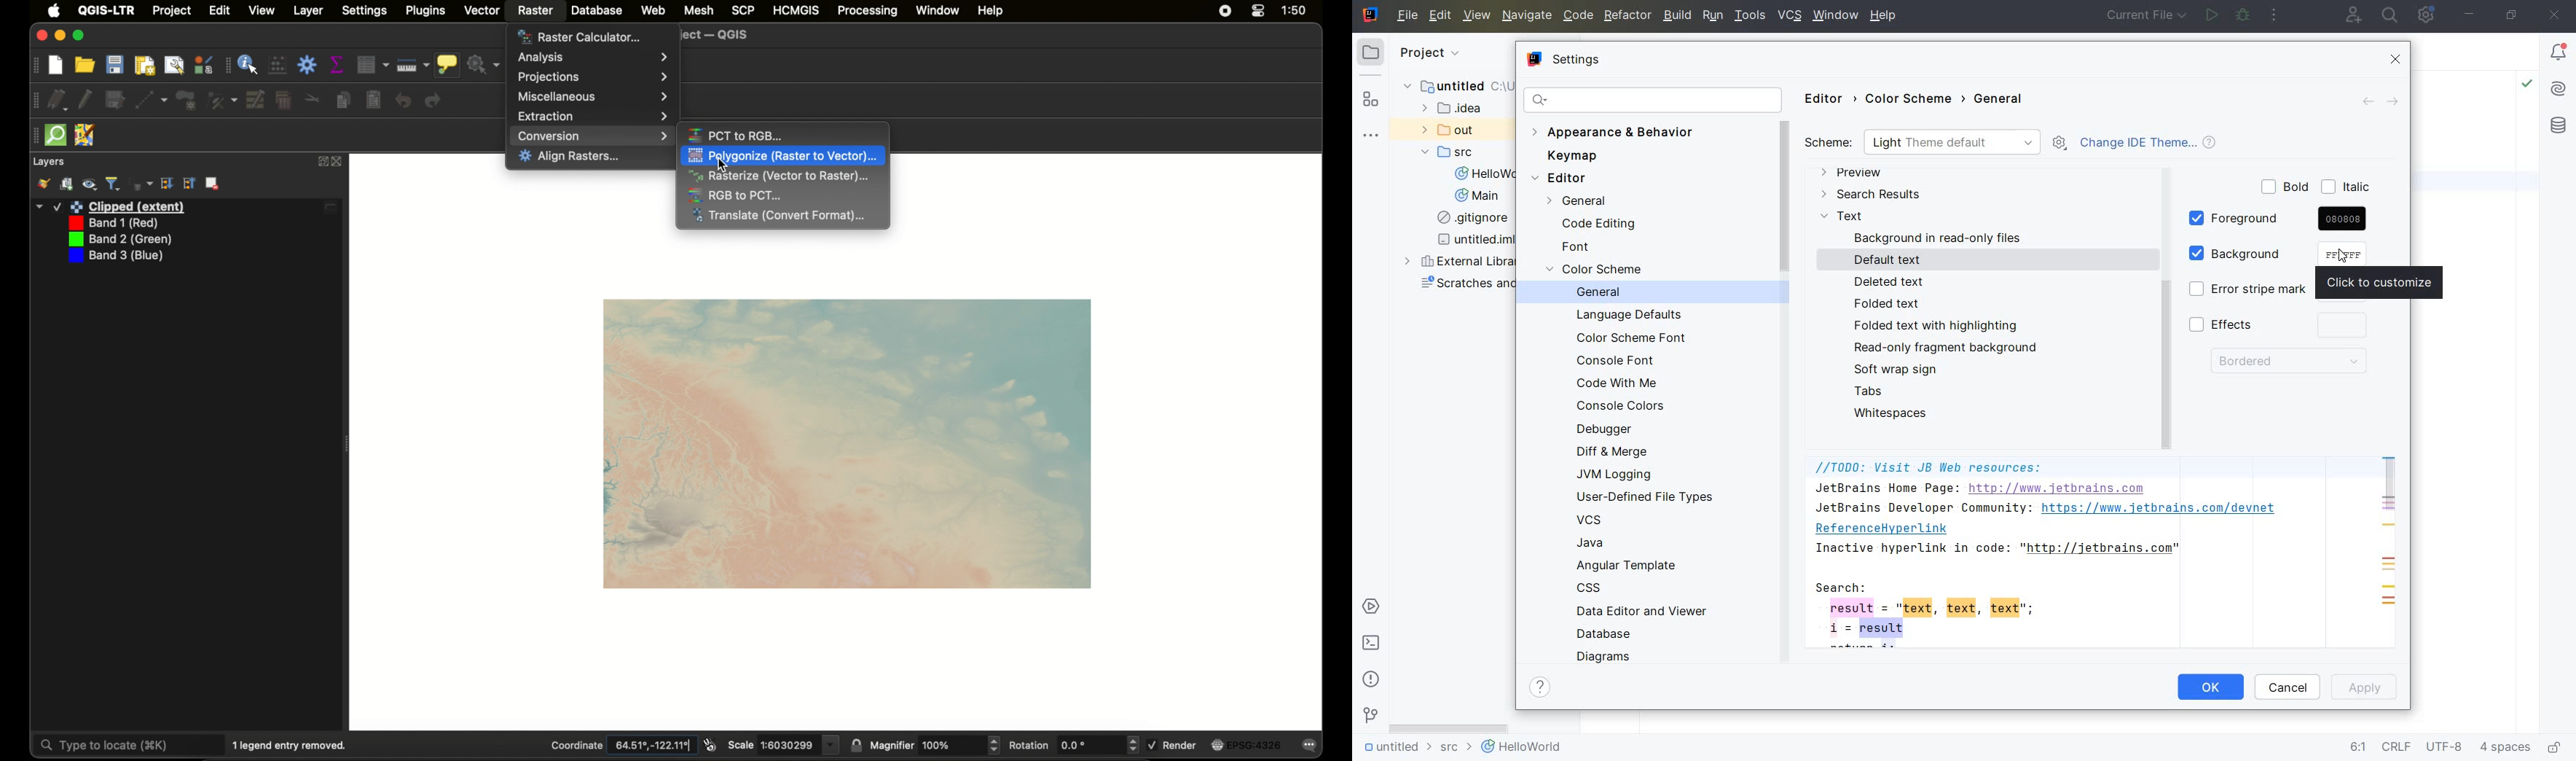 The image size is (2576, 784). Describe the element at coordinates (1370, 607) in the screenshot. I see `services` at that location.